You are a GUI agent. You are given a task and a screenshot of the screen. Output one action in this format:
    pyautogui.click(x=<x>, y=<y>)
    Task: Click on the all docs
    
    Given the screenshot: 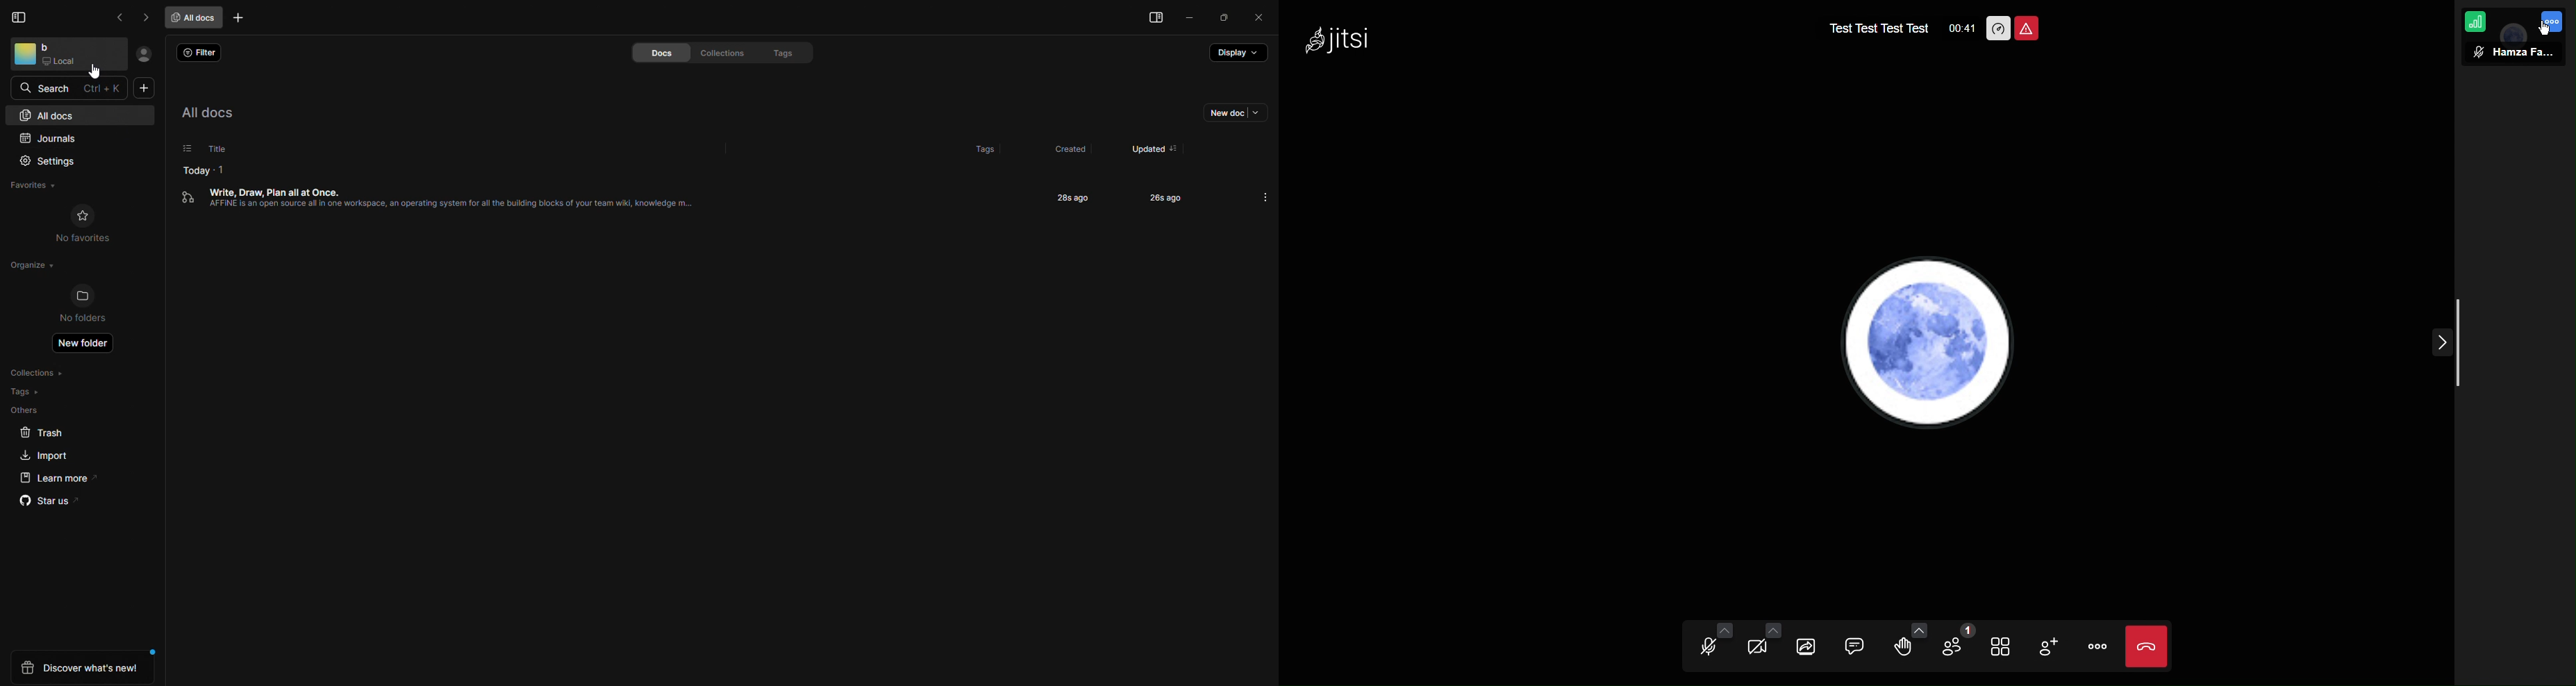 What is the action you would take?
    pyautogui.click(x=49, y=115)
    